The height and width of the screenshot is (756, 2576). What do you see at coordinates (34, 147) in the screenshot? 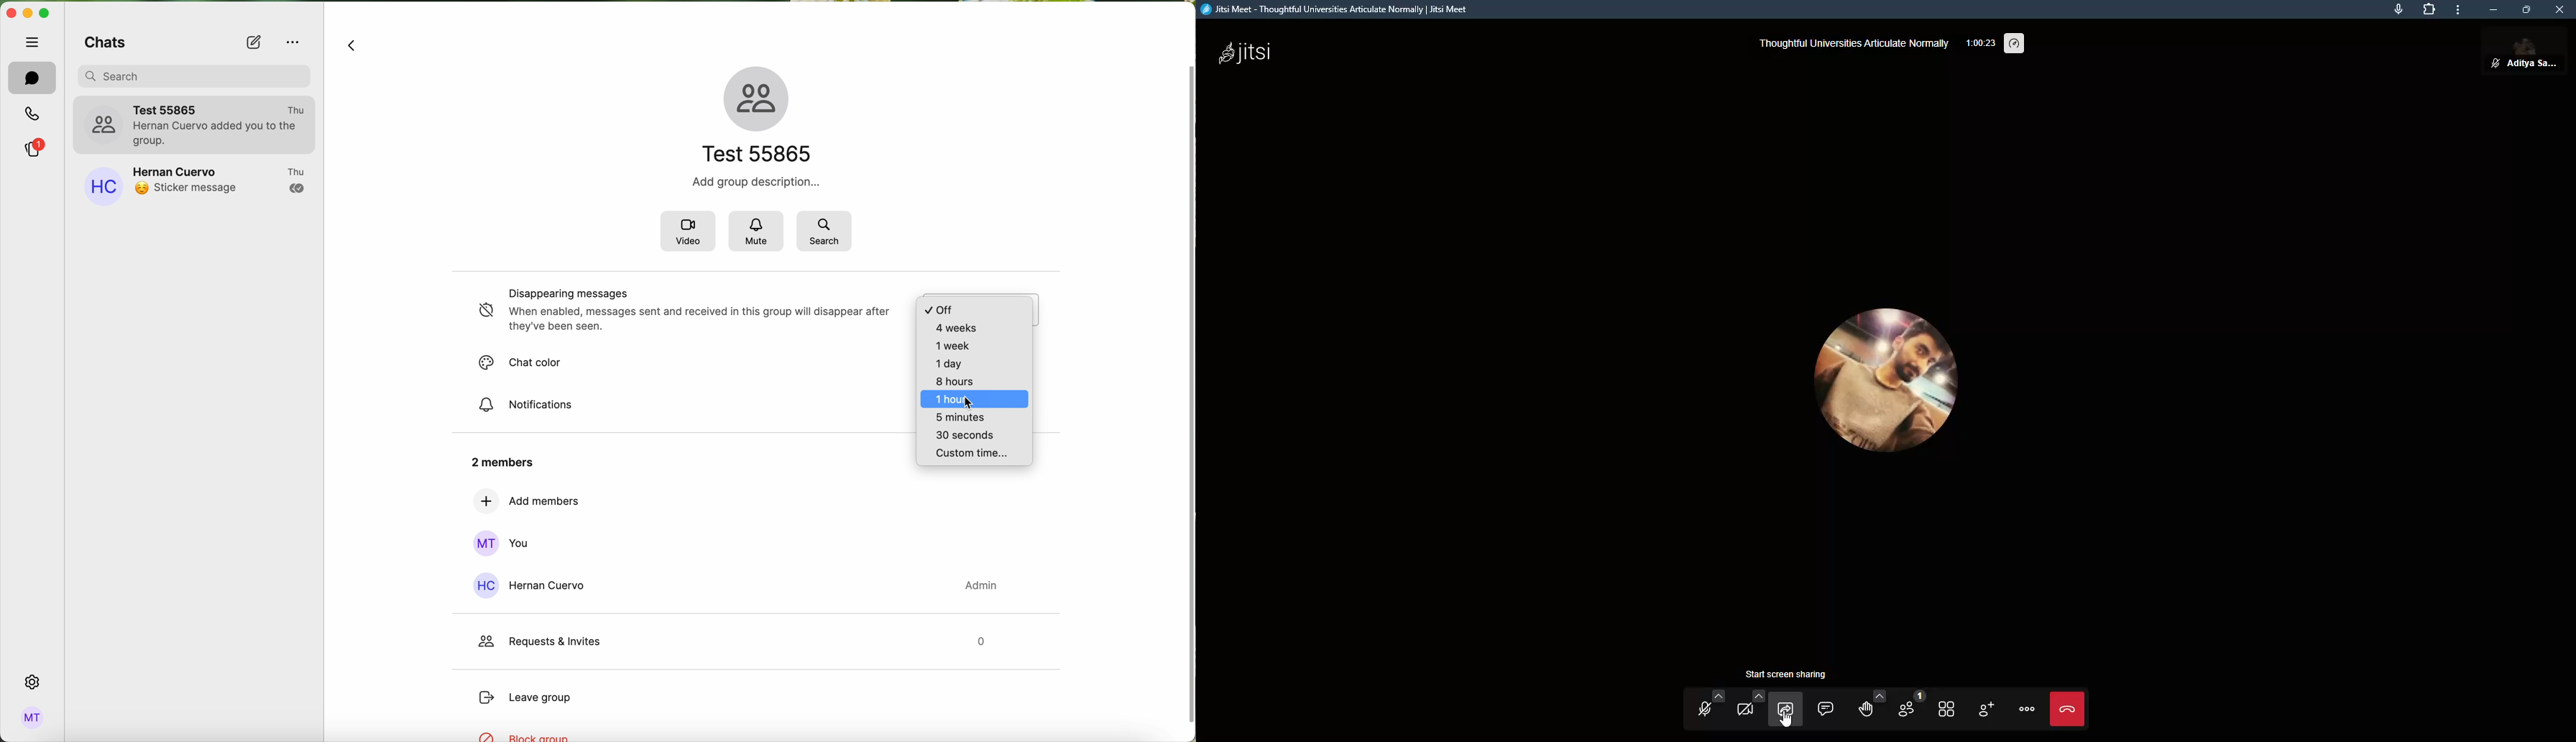
I see `stories` at bounding box center [34, 147].